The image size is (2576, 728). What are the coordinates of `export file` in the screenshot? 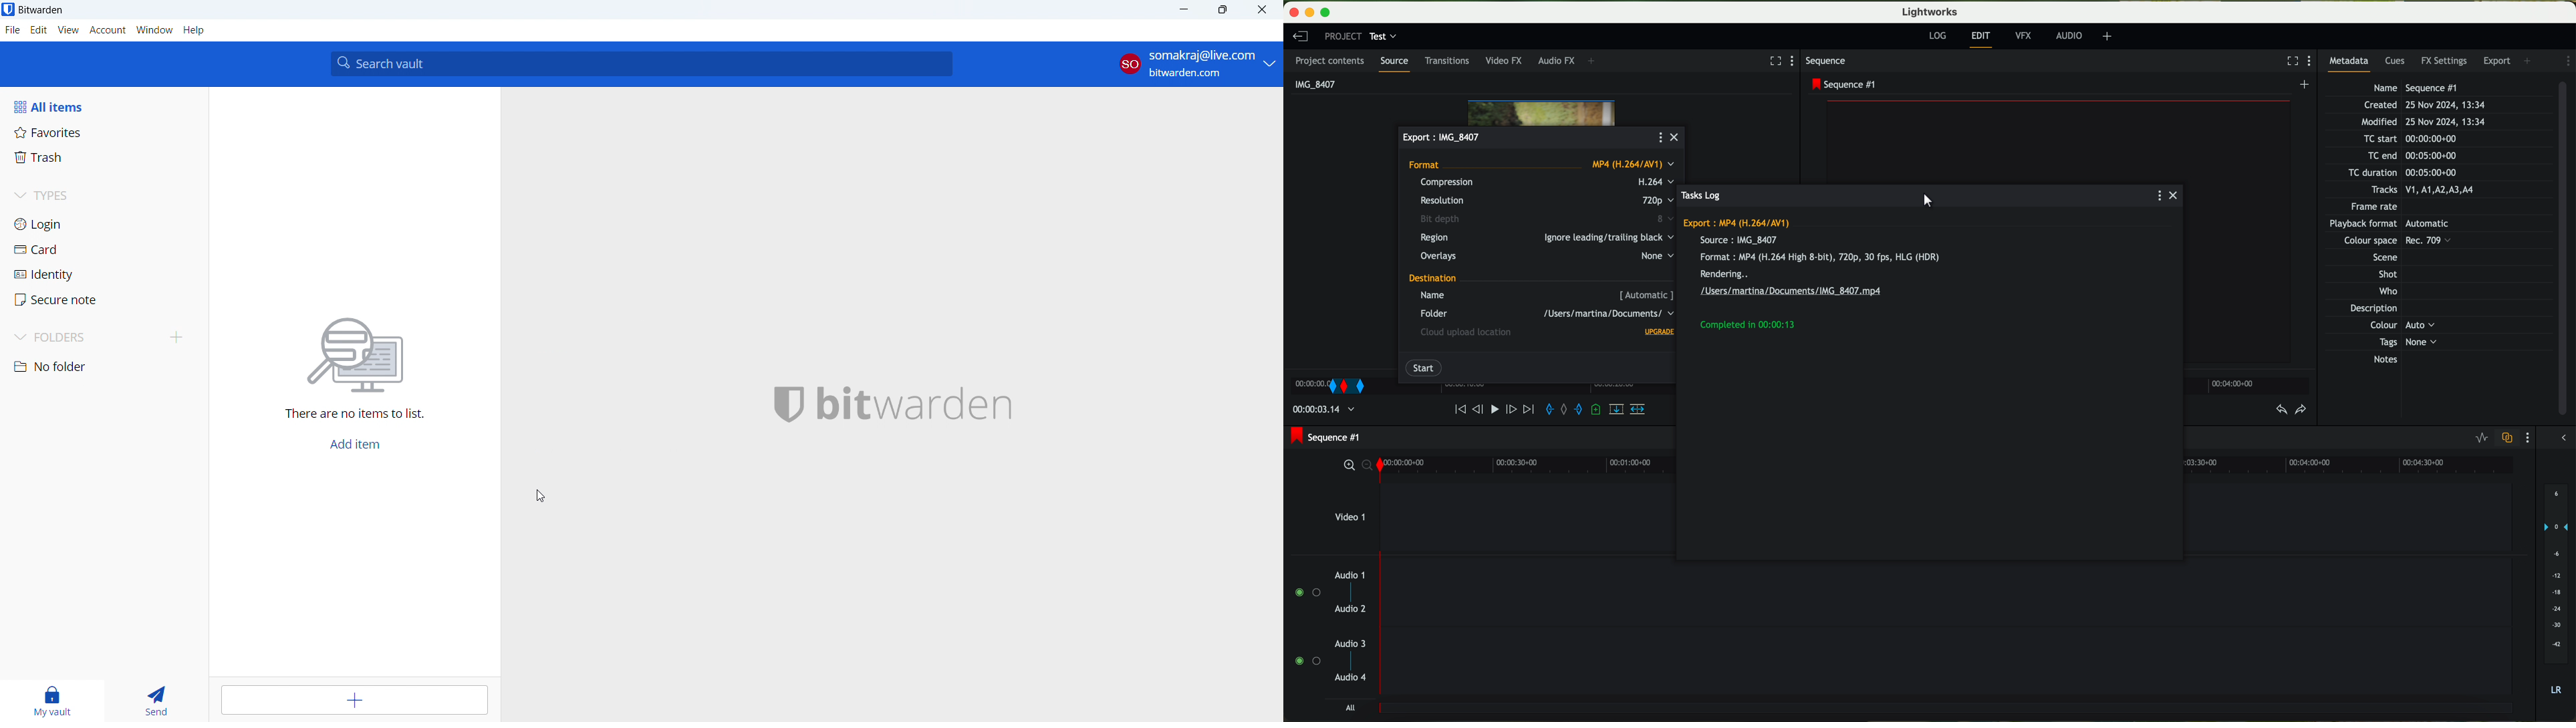 It's located at (1443, 136).